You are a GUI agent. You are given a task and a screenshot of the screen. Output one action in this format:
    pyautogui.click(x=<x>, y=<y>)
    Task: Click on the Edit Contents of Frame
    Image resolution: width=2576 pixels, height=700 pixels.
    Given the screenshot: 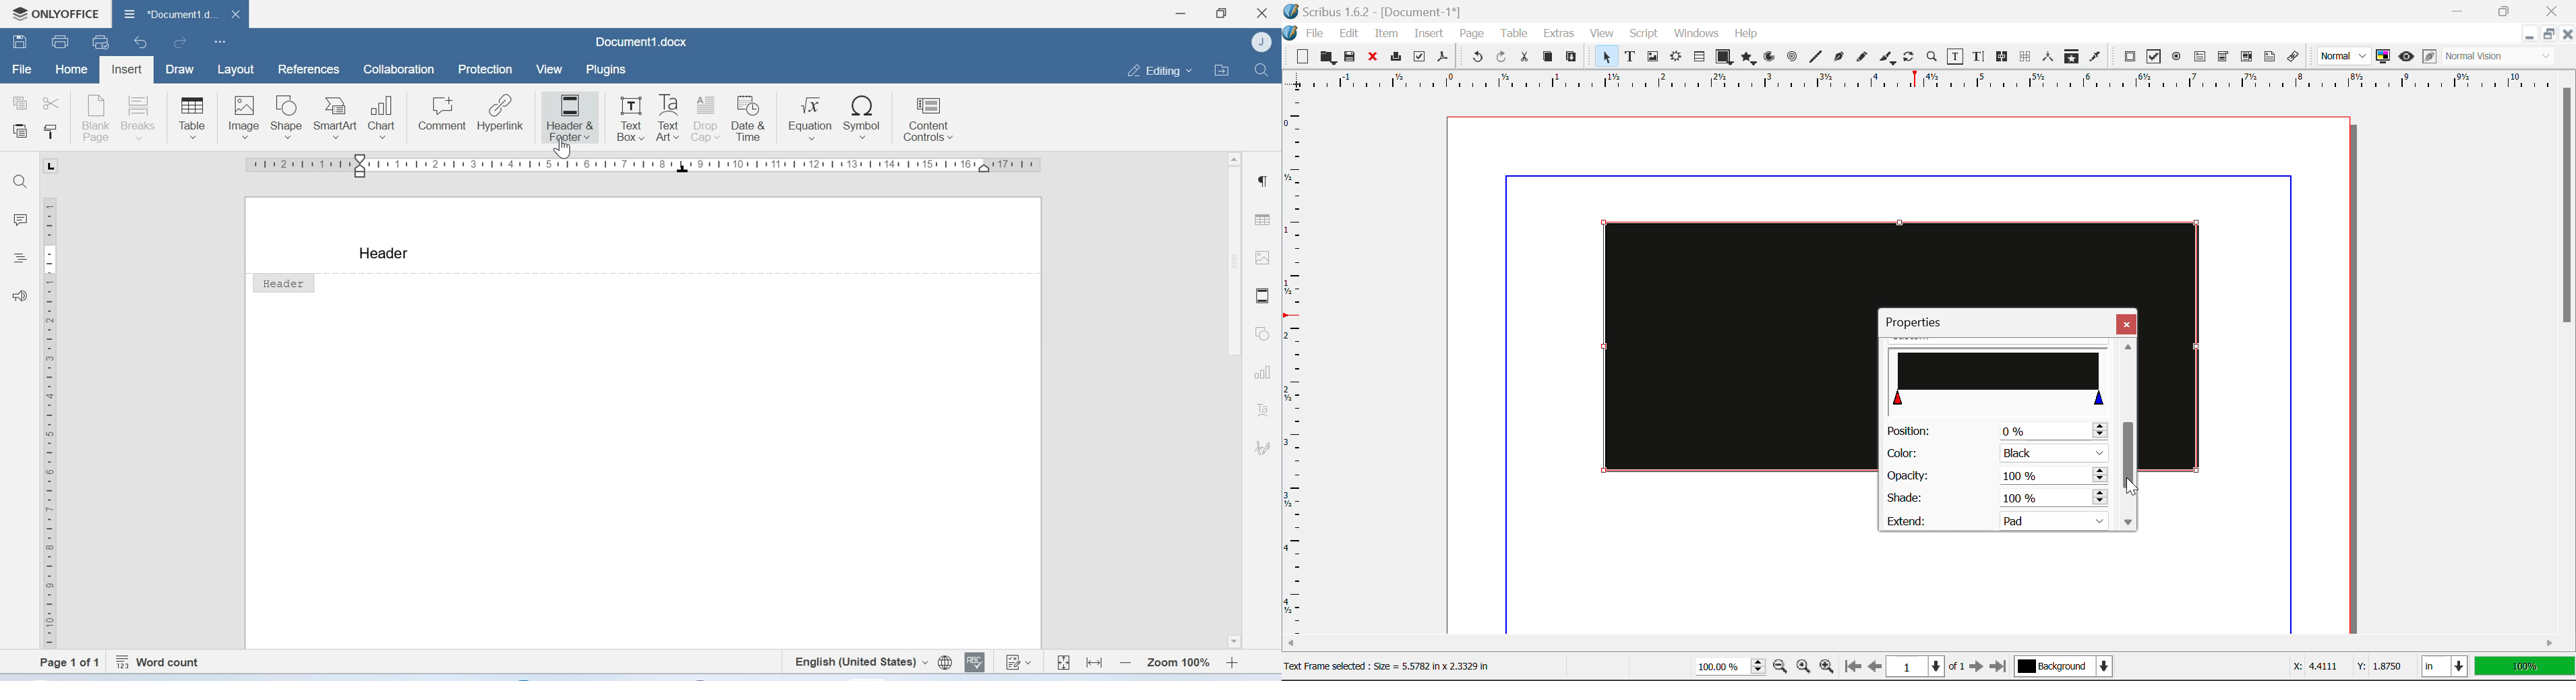 What is the action you would take?
    pyautogui.click(x=1956, y=58)
    